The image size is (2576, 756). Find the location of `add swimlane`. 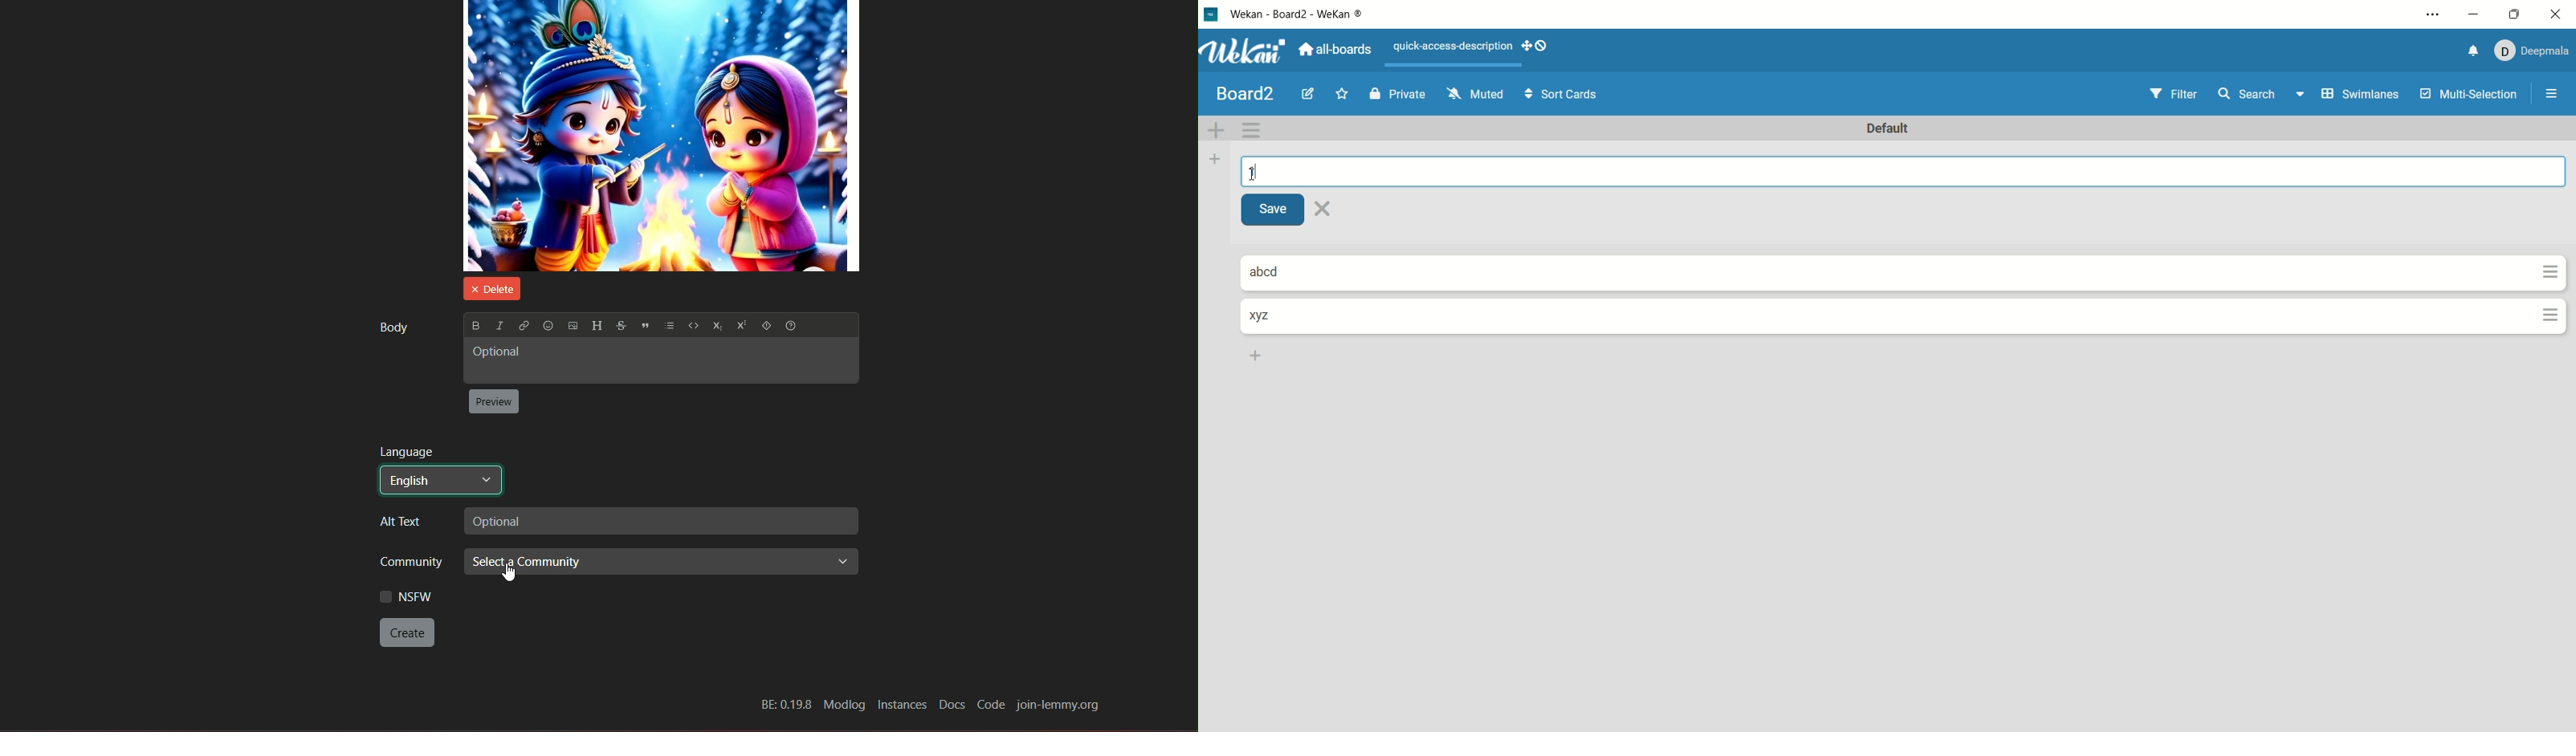

add swimlane is located at coordinates (1218, 128).